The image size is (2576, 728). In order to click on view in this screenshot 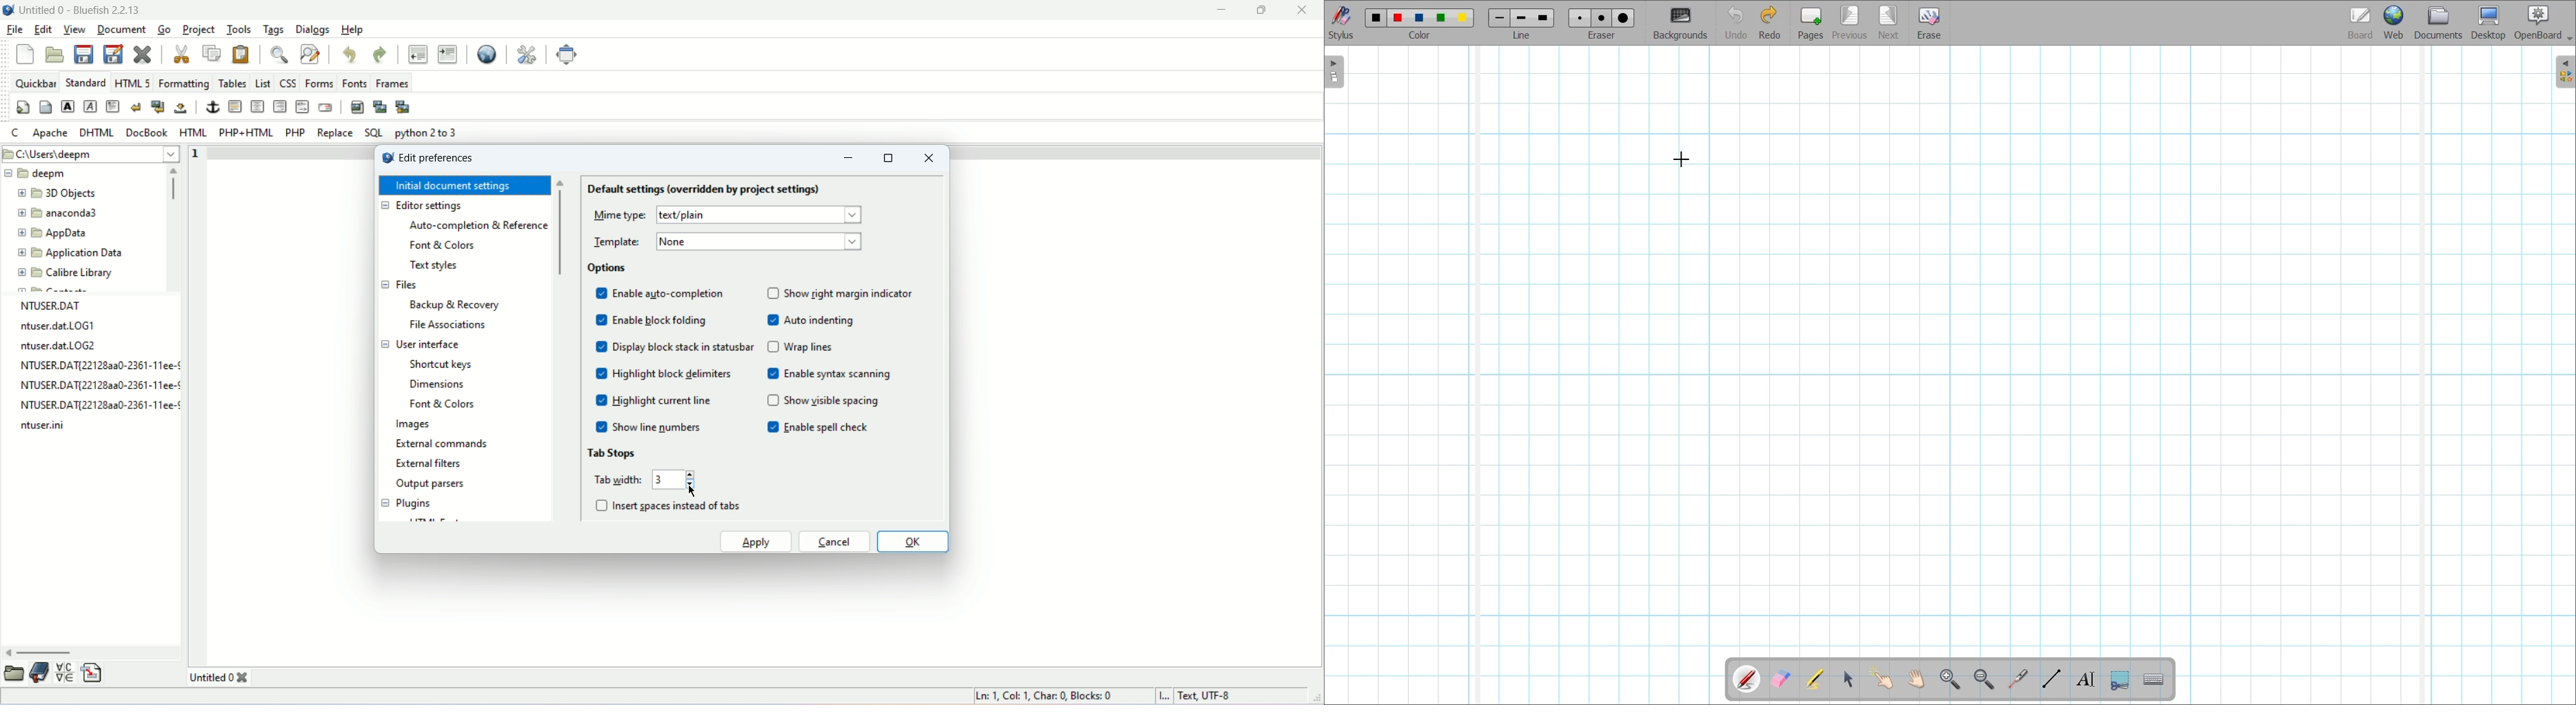, I will do `click(72, 30)`.